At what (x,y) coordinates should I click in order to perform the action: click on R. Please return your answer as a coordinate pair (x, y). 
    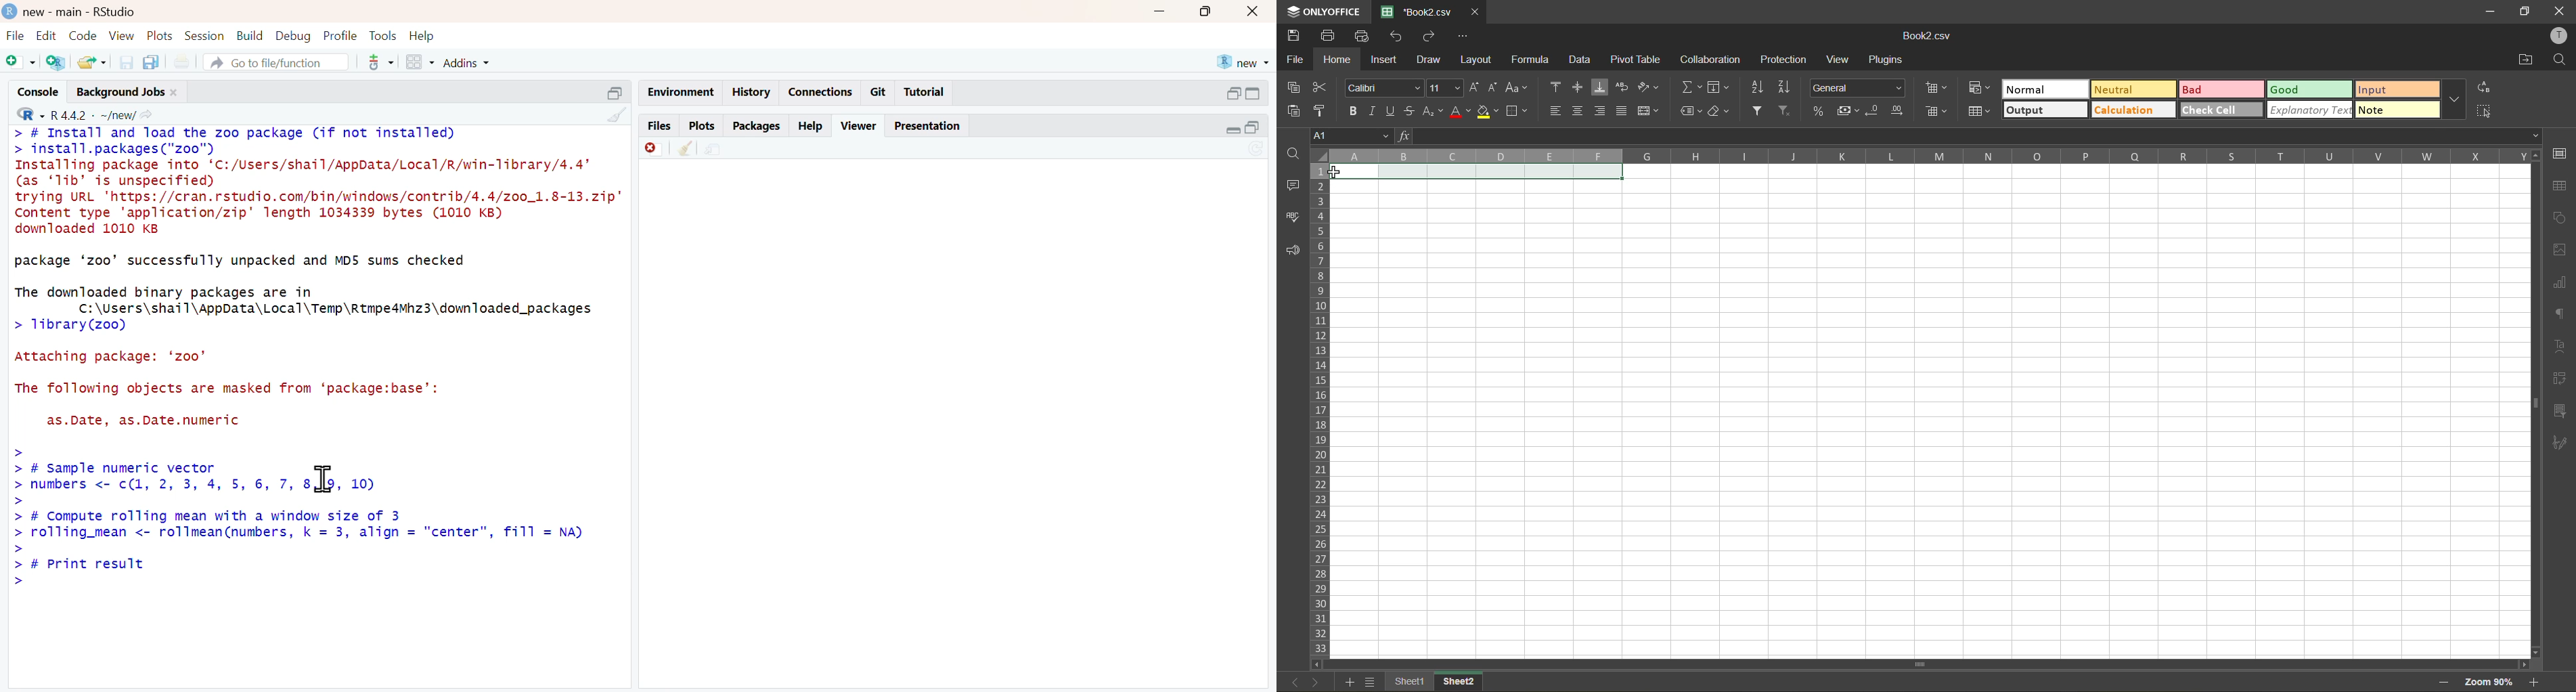
    Looking at the image, I should click on (31, 114).